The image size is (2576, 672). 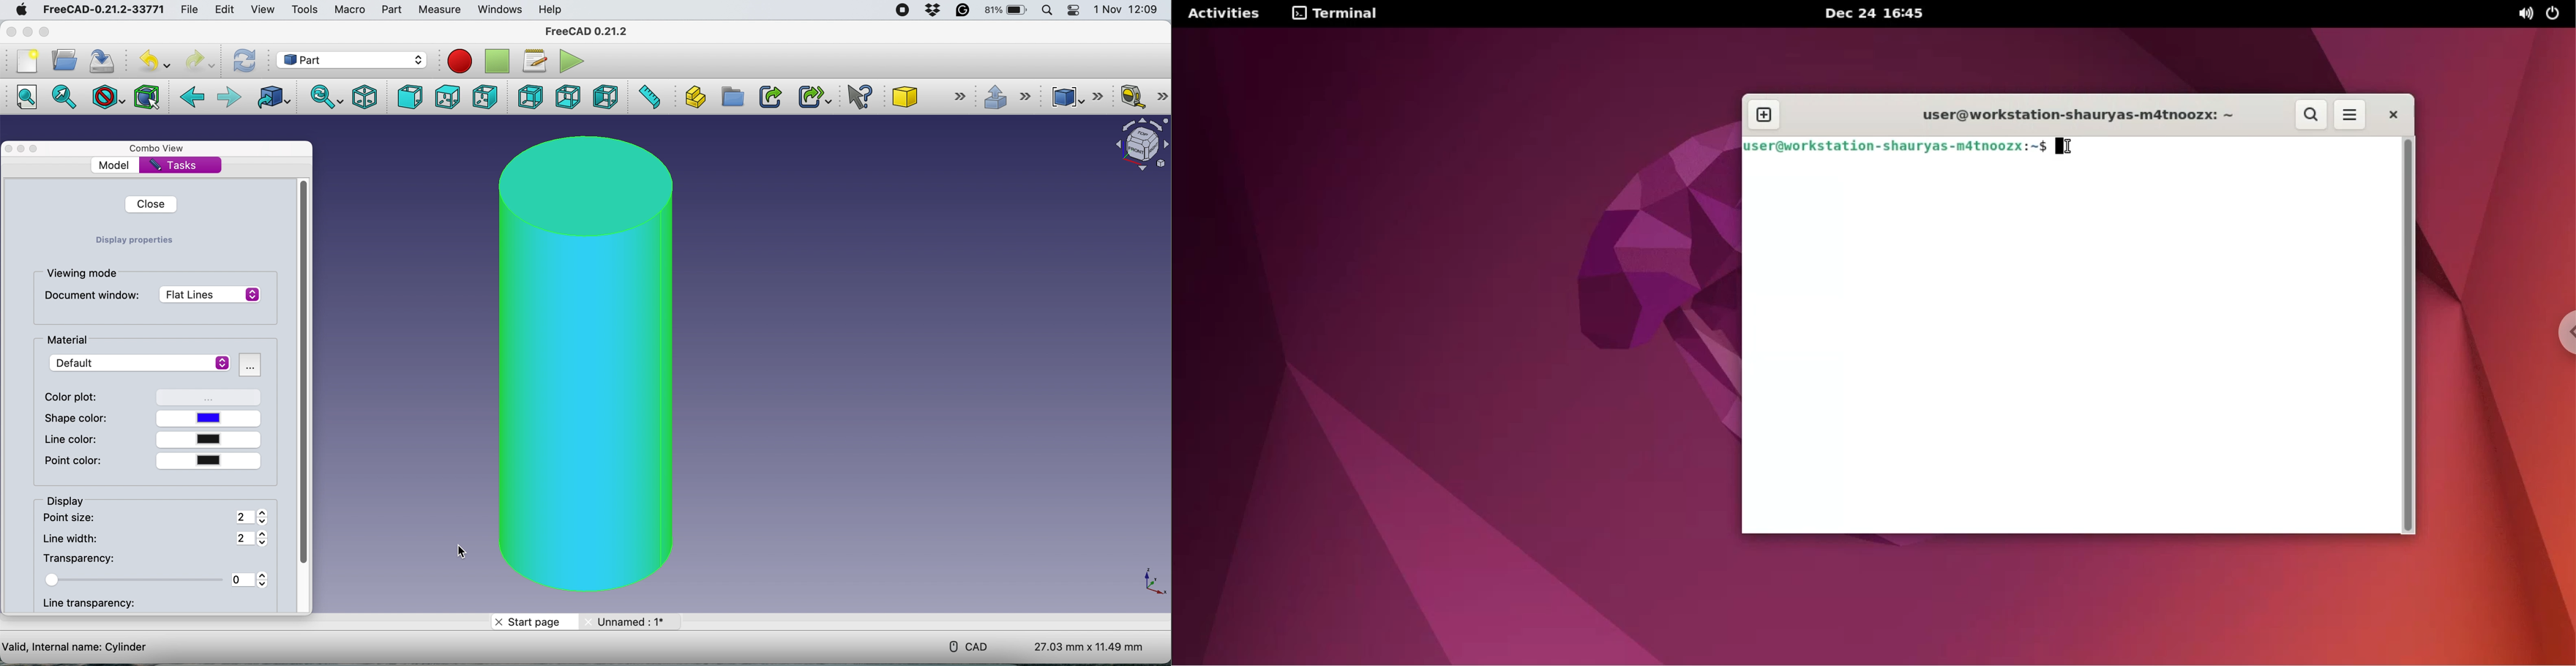 What do you see at coordinates (445, 97) in the screenshot?
I see `top` at bounding box center [445, 97].